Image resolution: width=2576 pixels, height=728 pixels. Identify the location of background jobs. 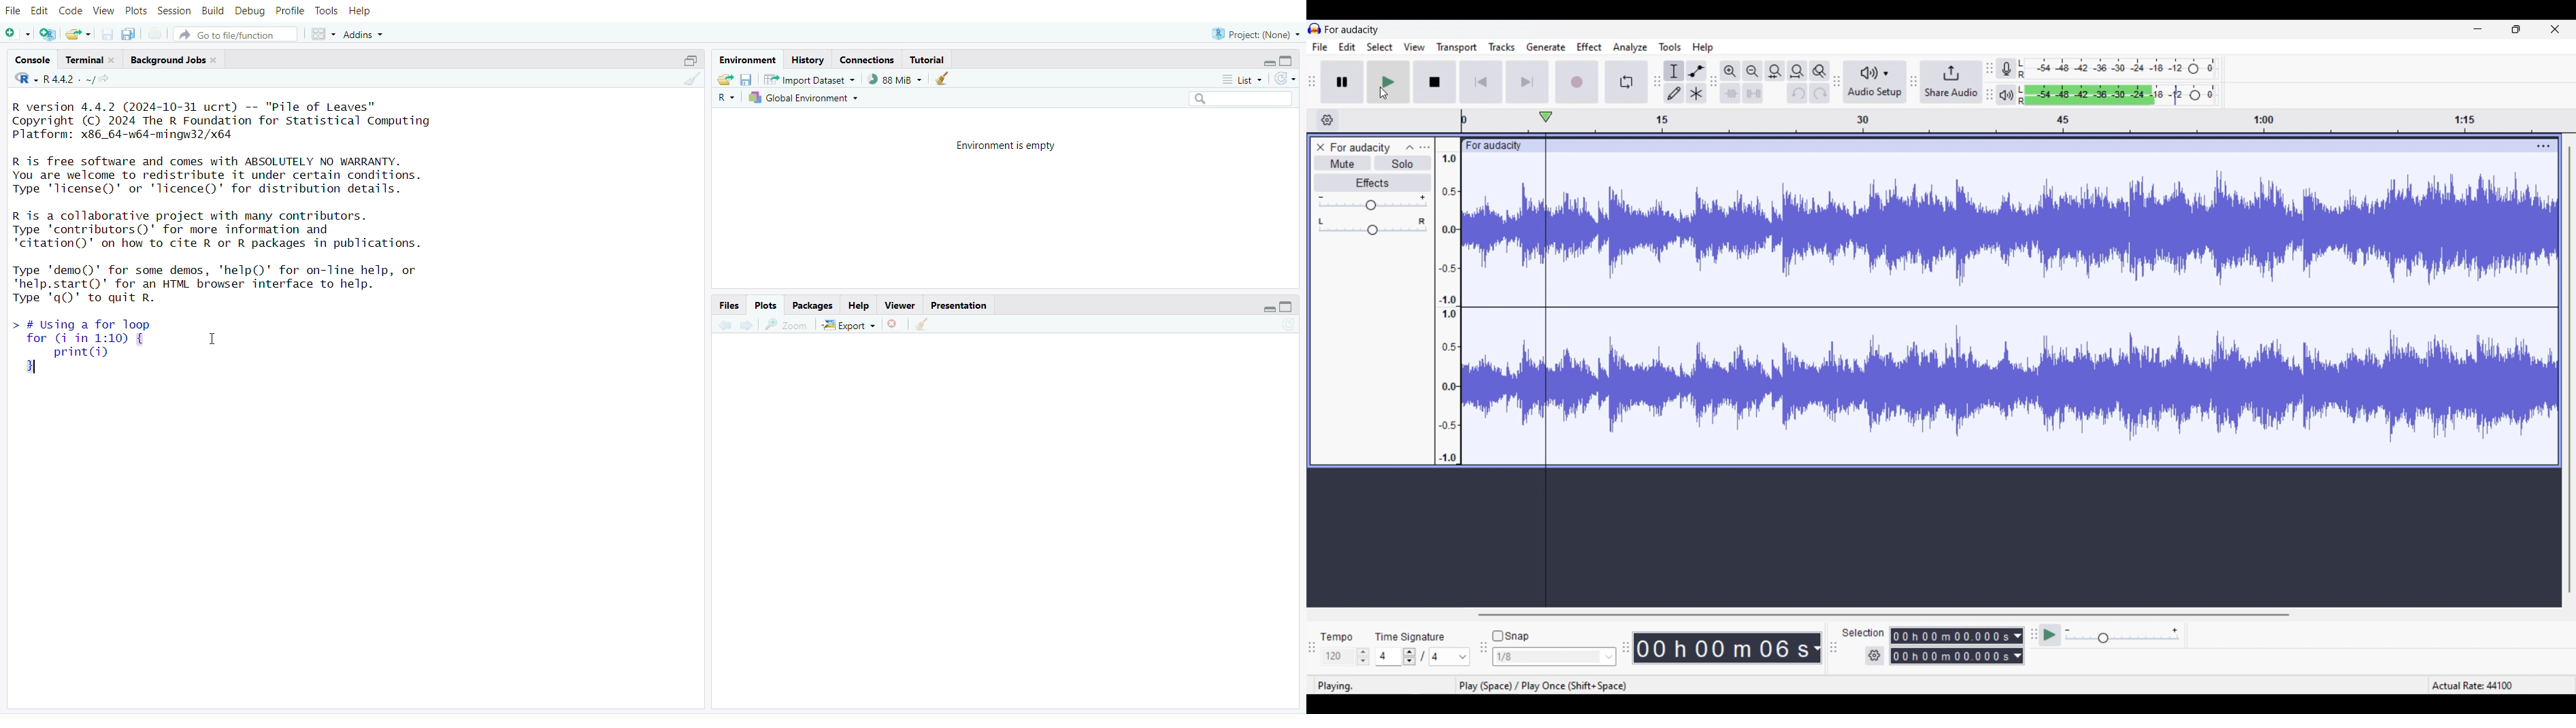
(174, 59).